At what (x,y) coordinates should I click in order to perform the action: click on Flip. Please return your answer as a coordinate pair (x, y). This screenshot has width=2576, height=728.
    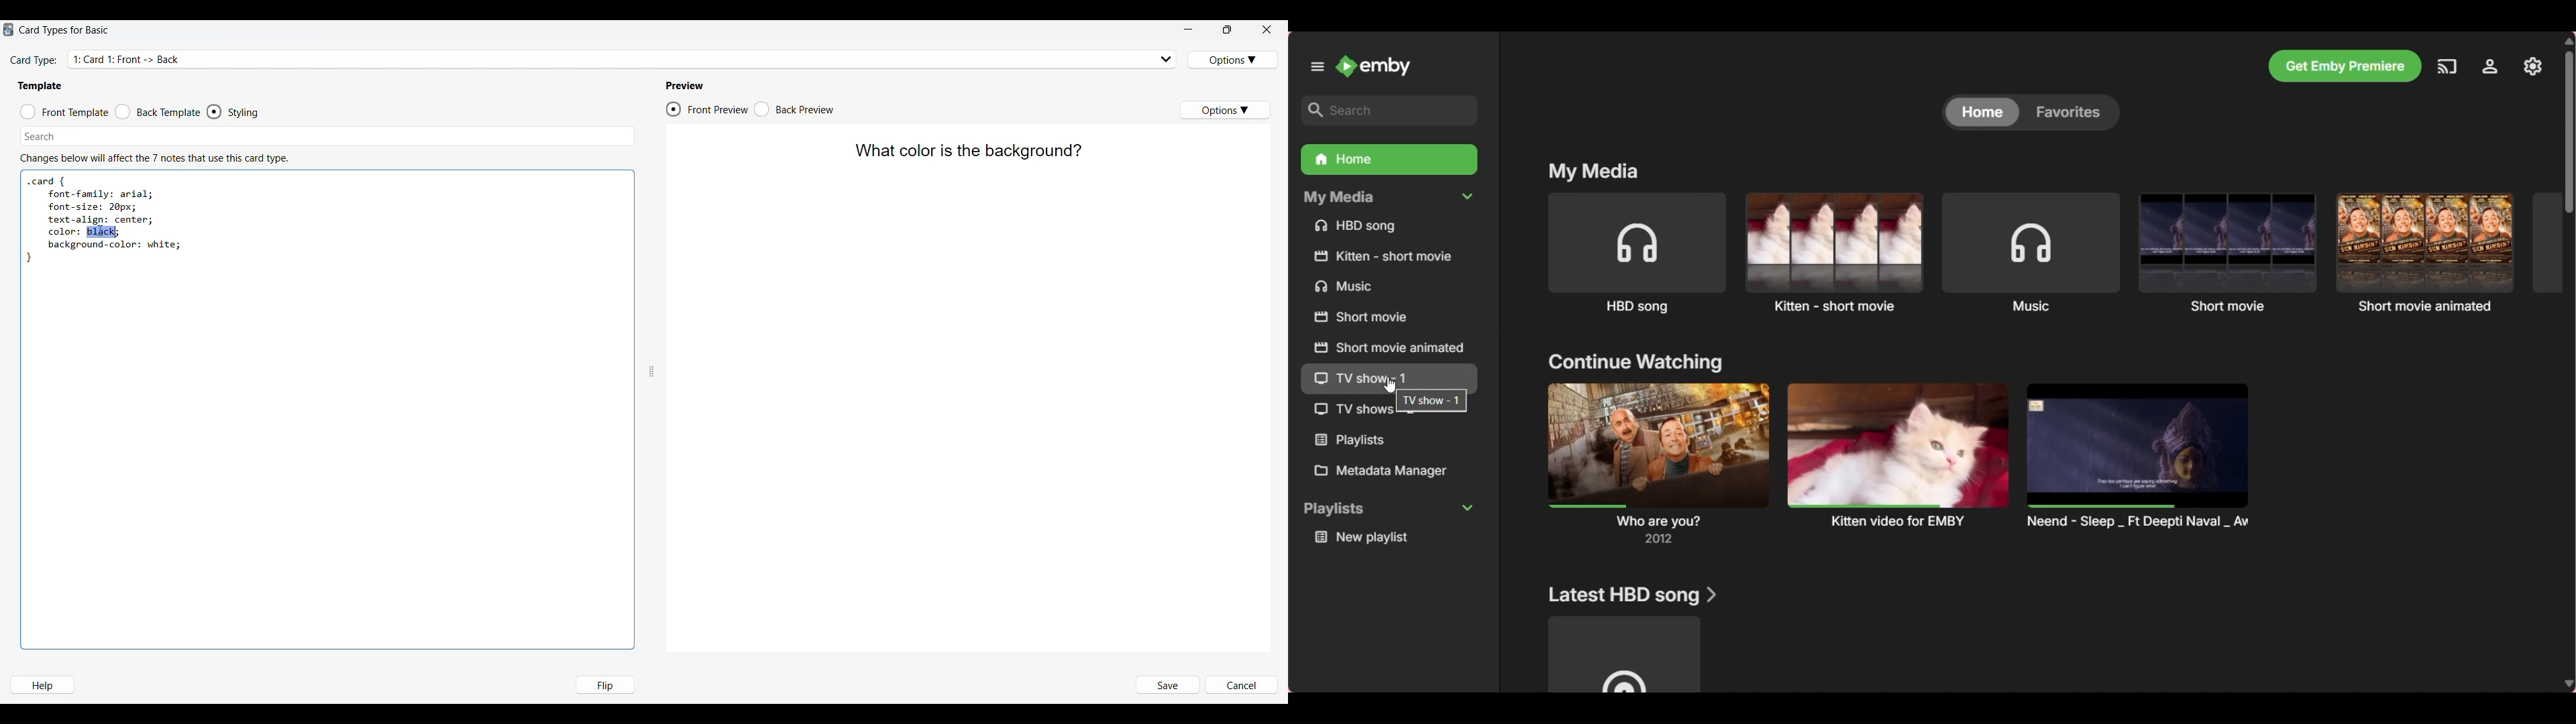
    Looking at the image, I should click on (604, 684).